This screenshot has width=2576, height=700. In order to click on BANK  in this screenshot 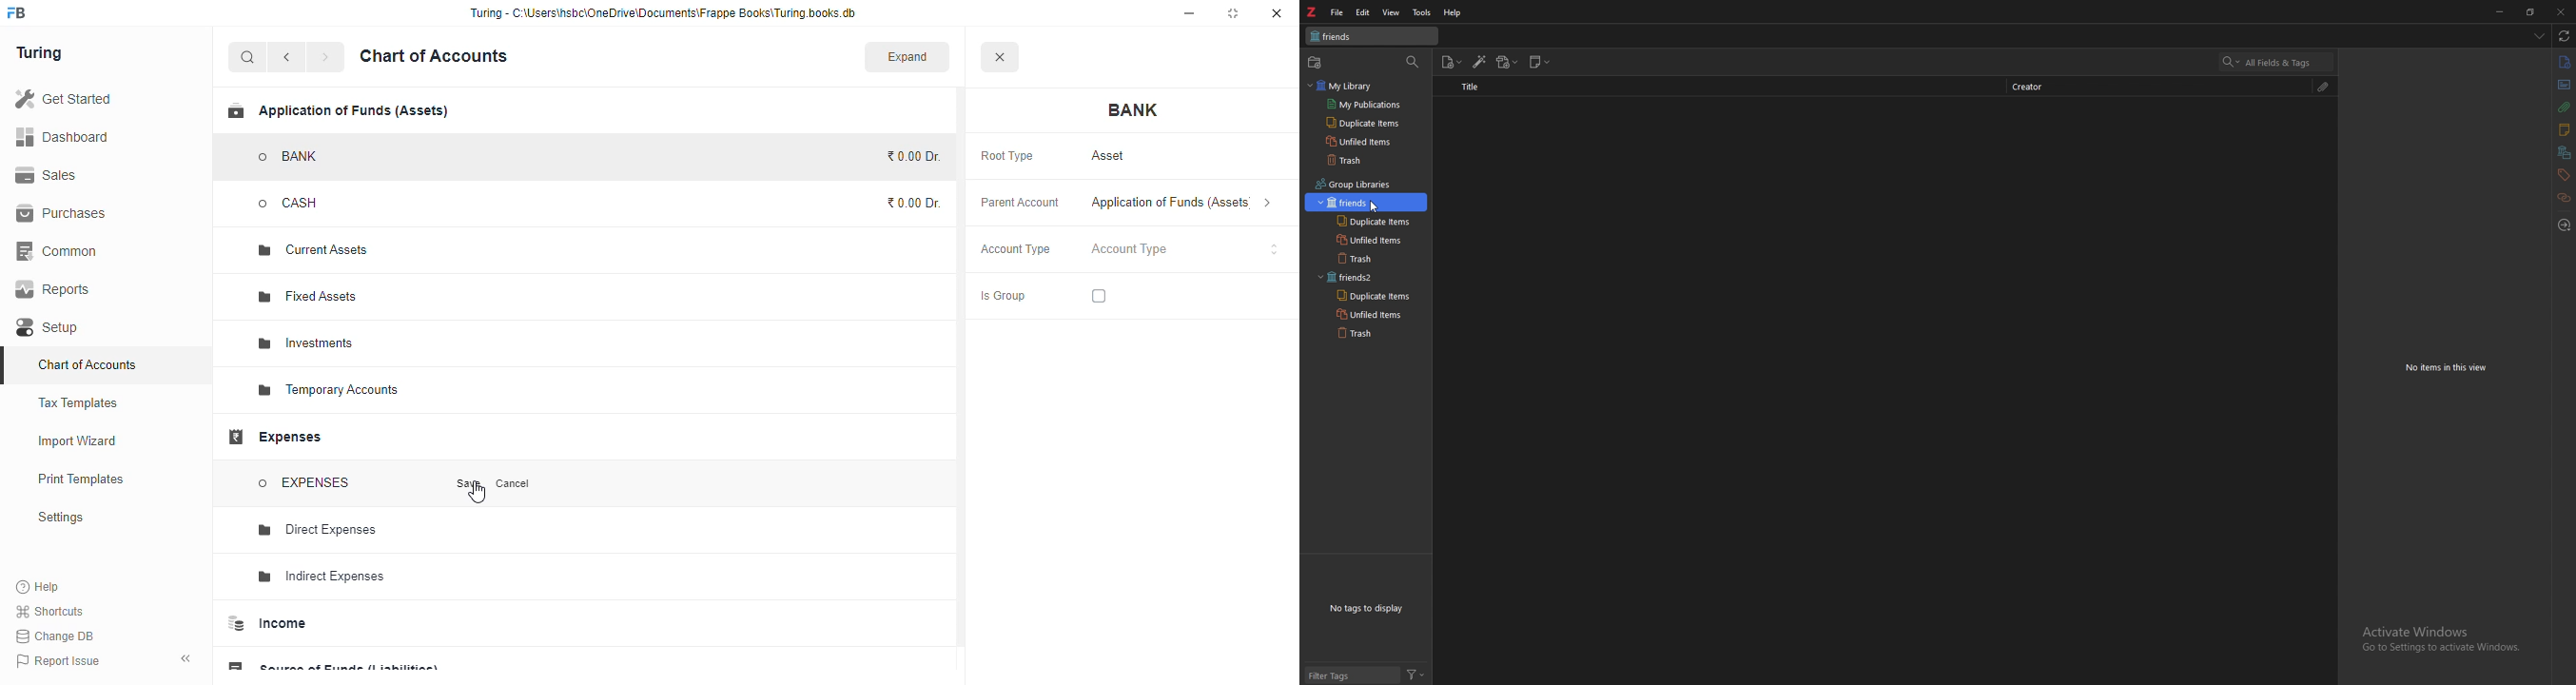, I will do `click(289, 157)`.